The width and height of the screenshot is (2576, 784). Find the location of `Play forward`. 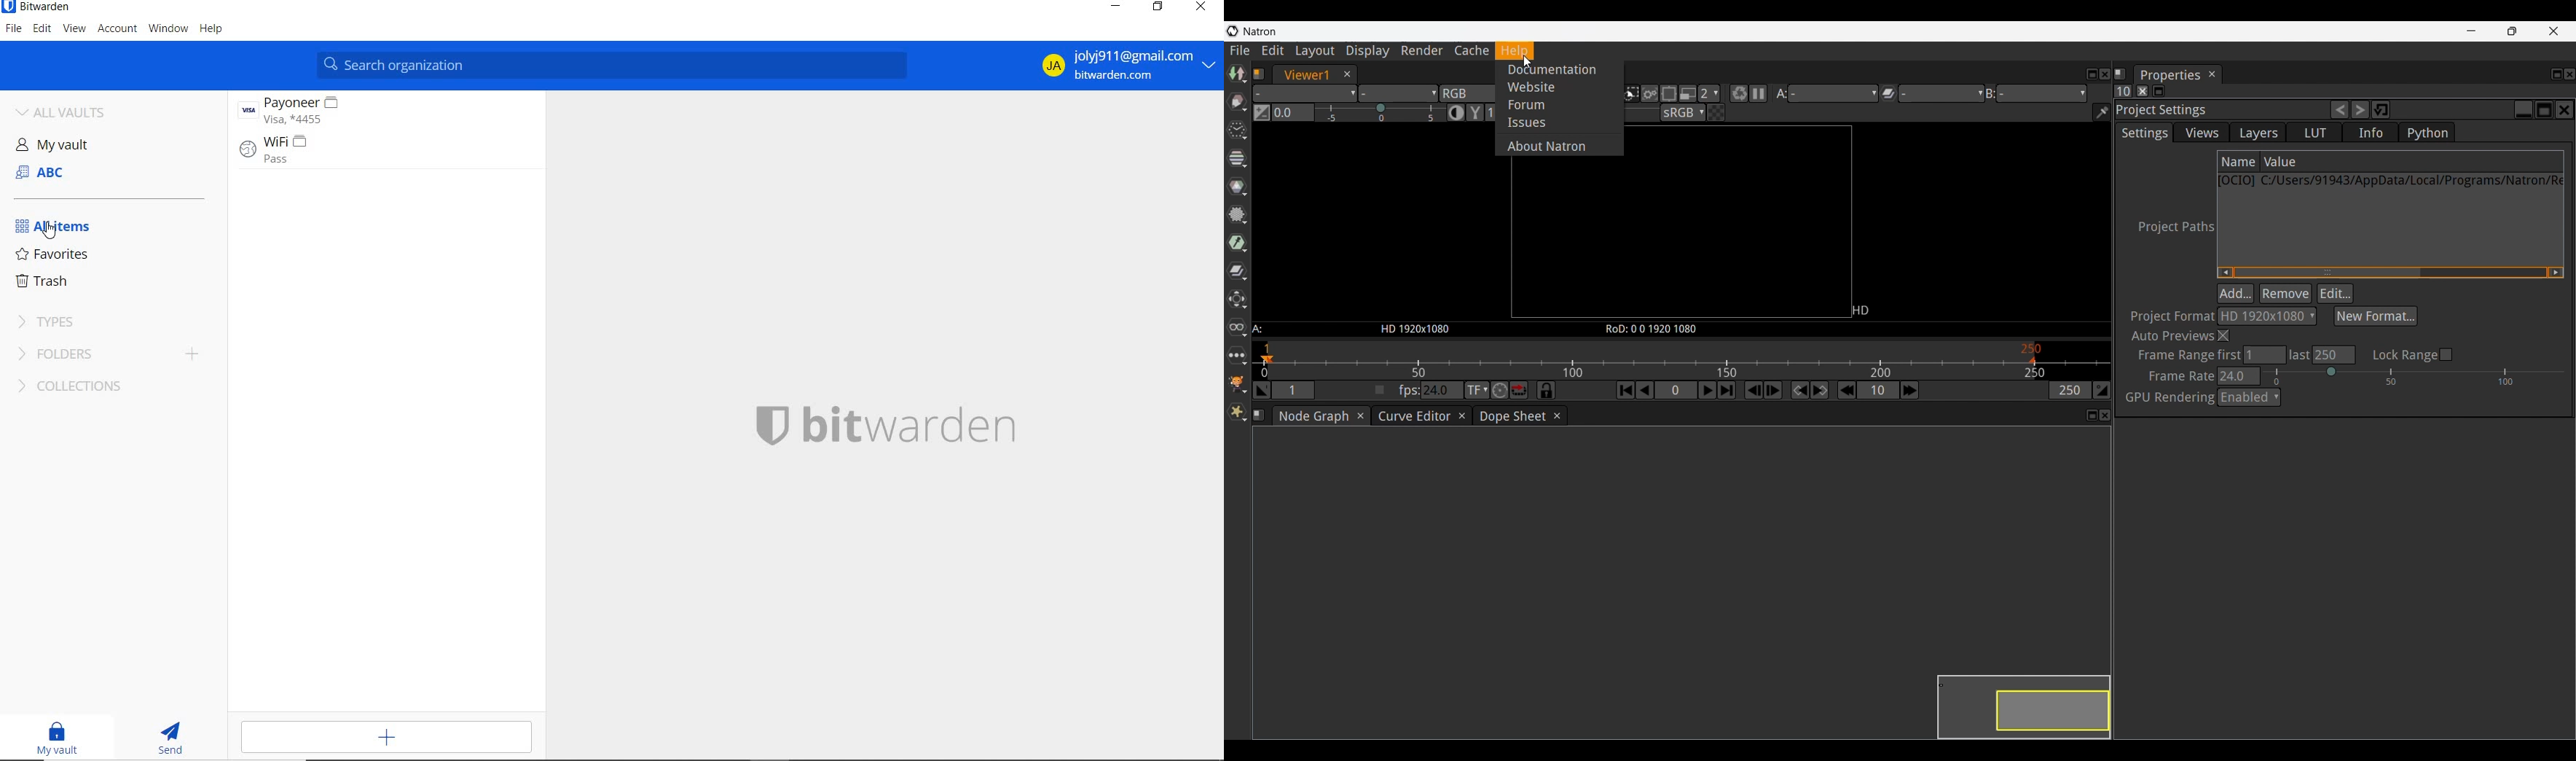

Play forward is located at coordinates (1708, 390).